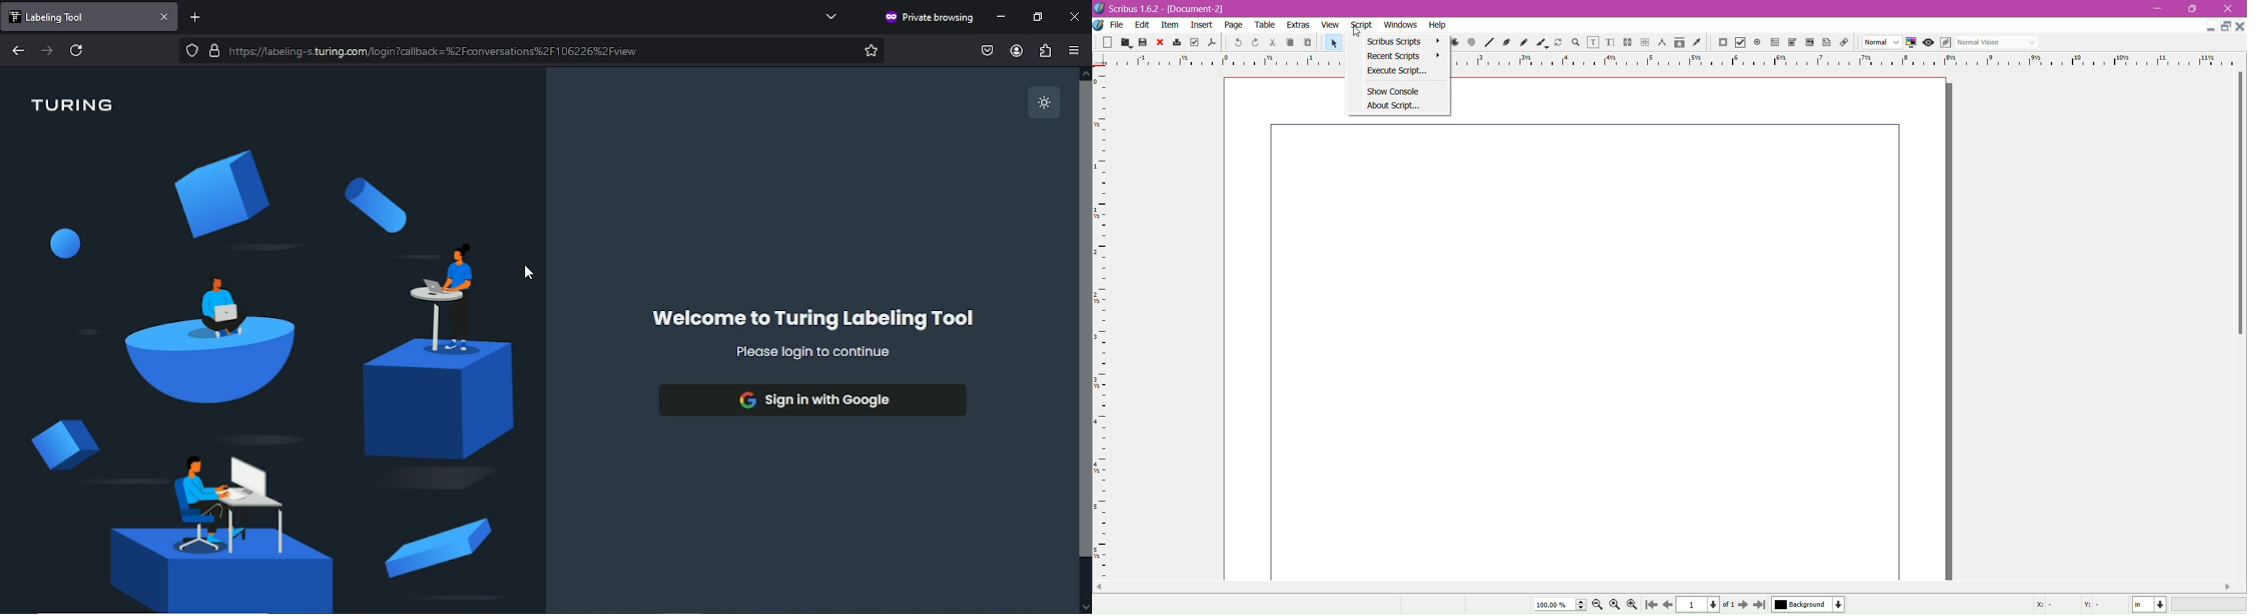  Describe the element at coordinates (1740, 43) in the screenshot. I see `pdf Check Box` at that location.